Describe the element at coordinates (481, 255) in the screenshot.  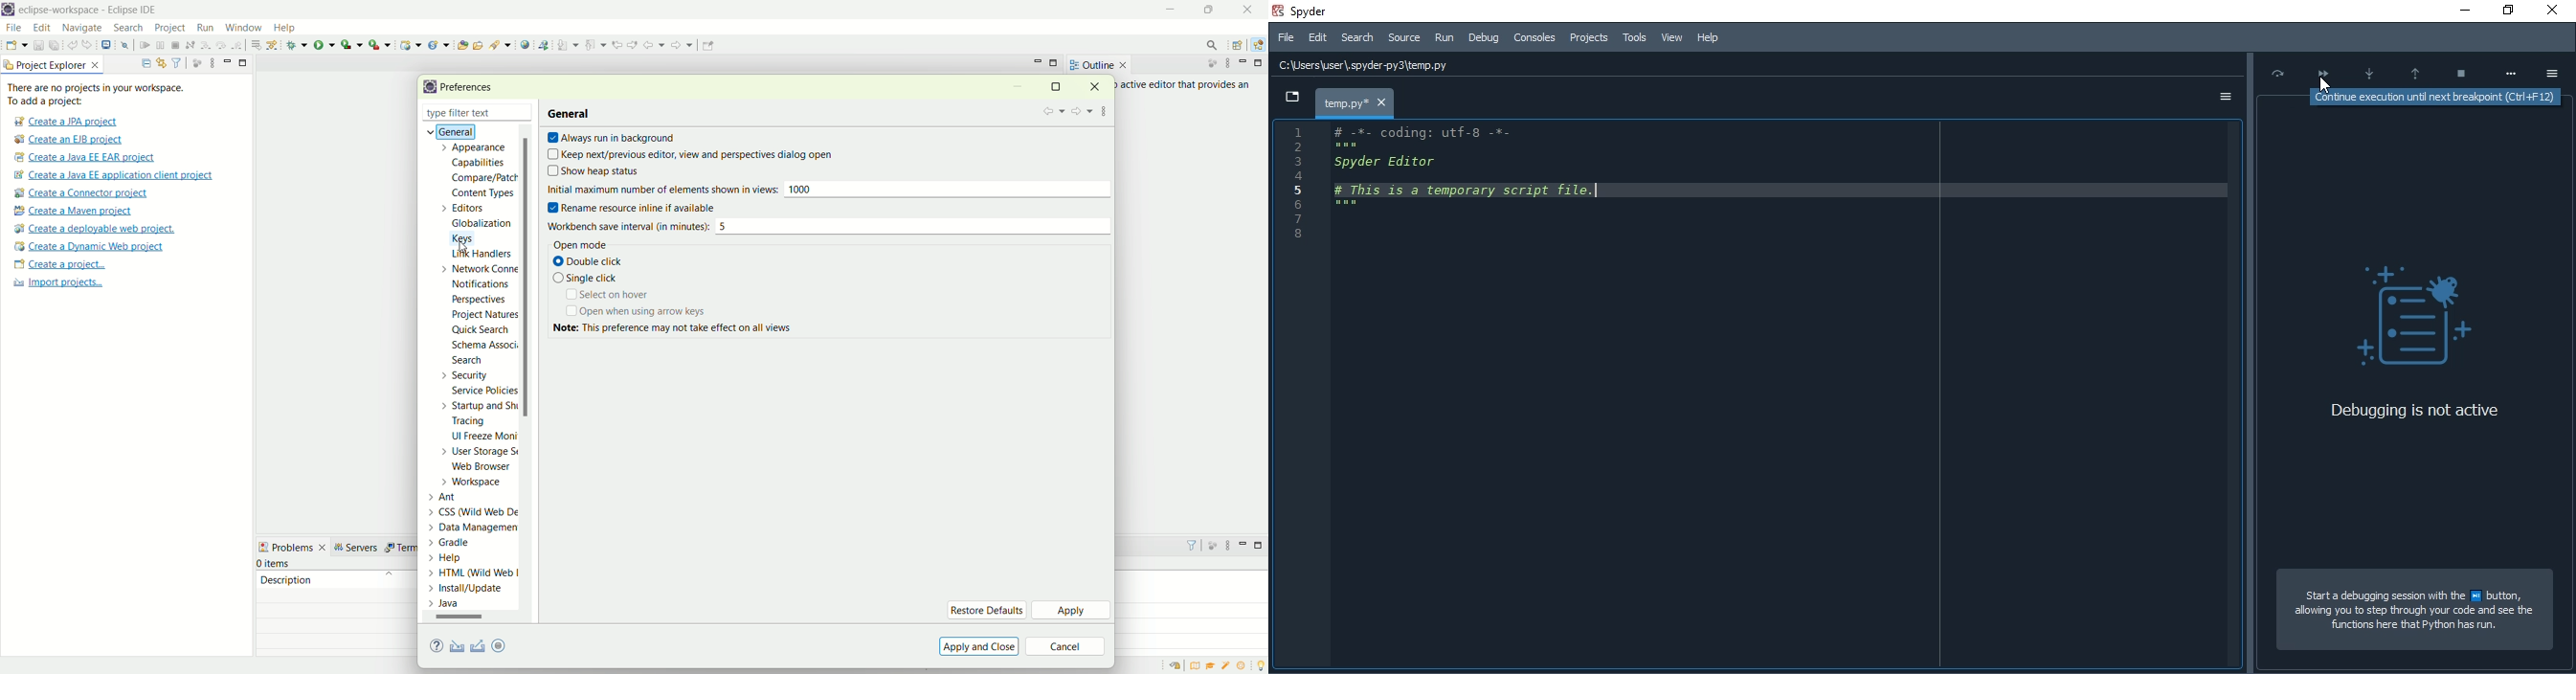
I see `link handlers` at that location.